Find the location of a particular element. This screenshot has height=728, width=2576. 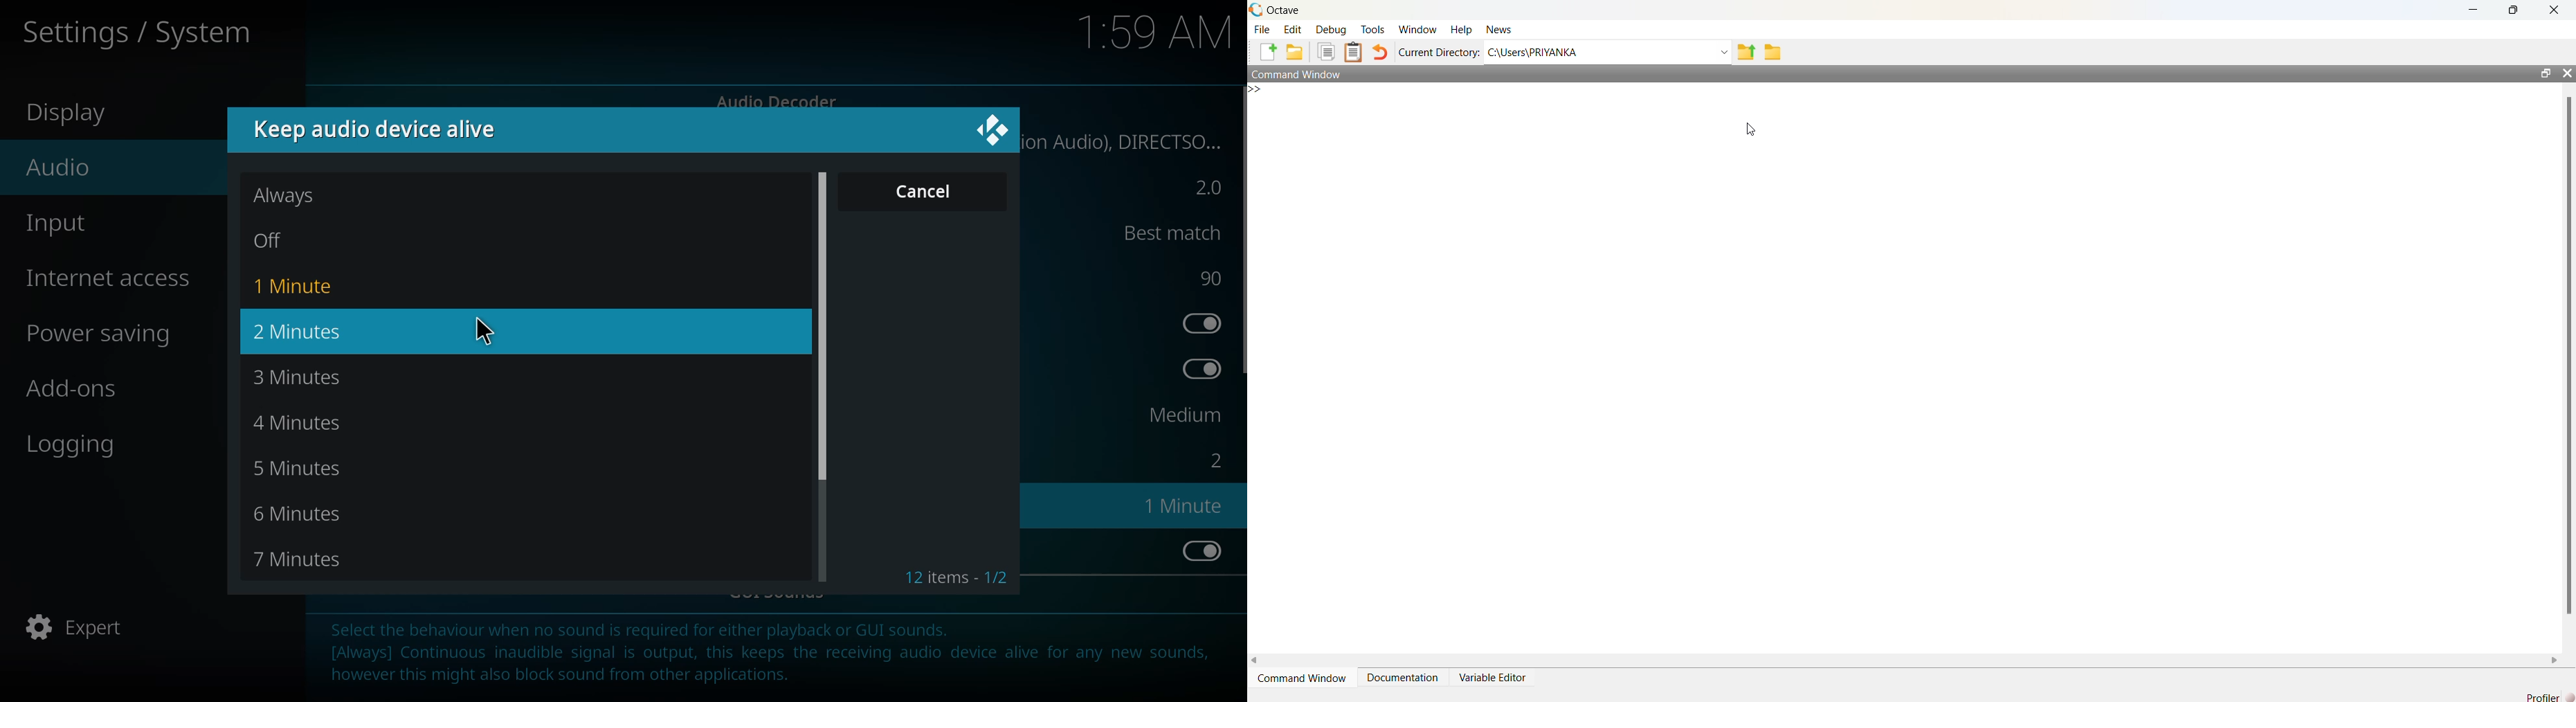

expert is located at coordinates (82, 629).